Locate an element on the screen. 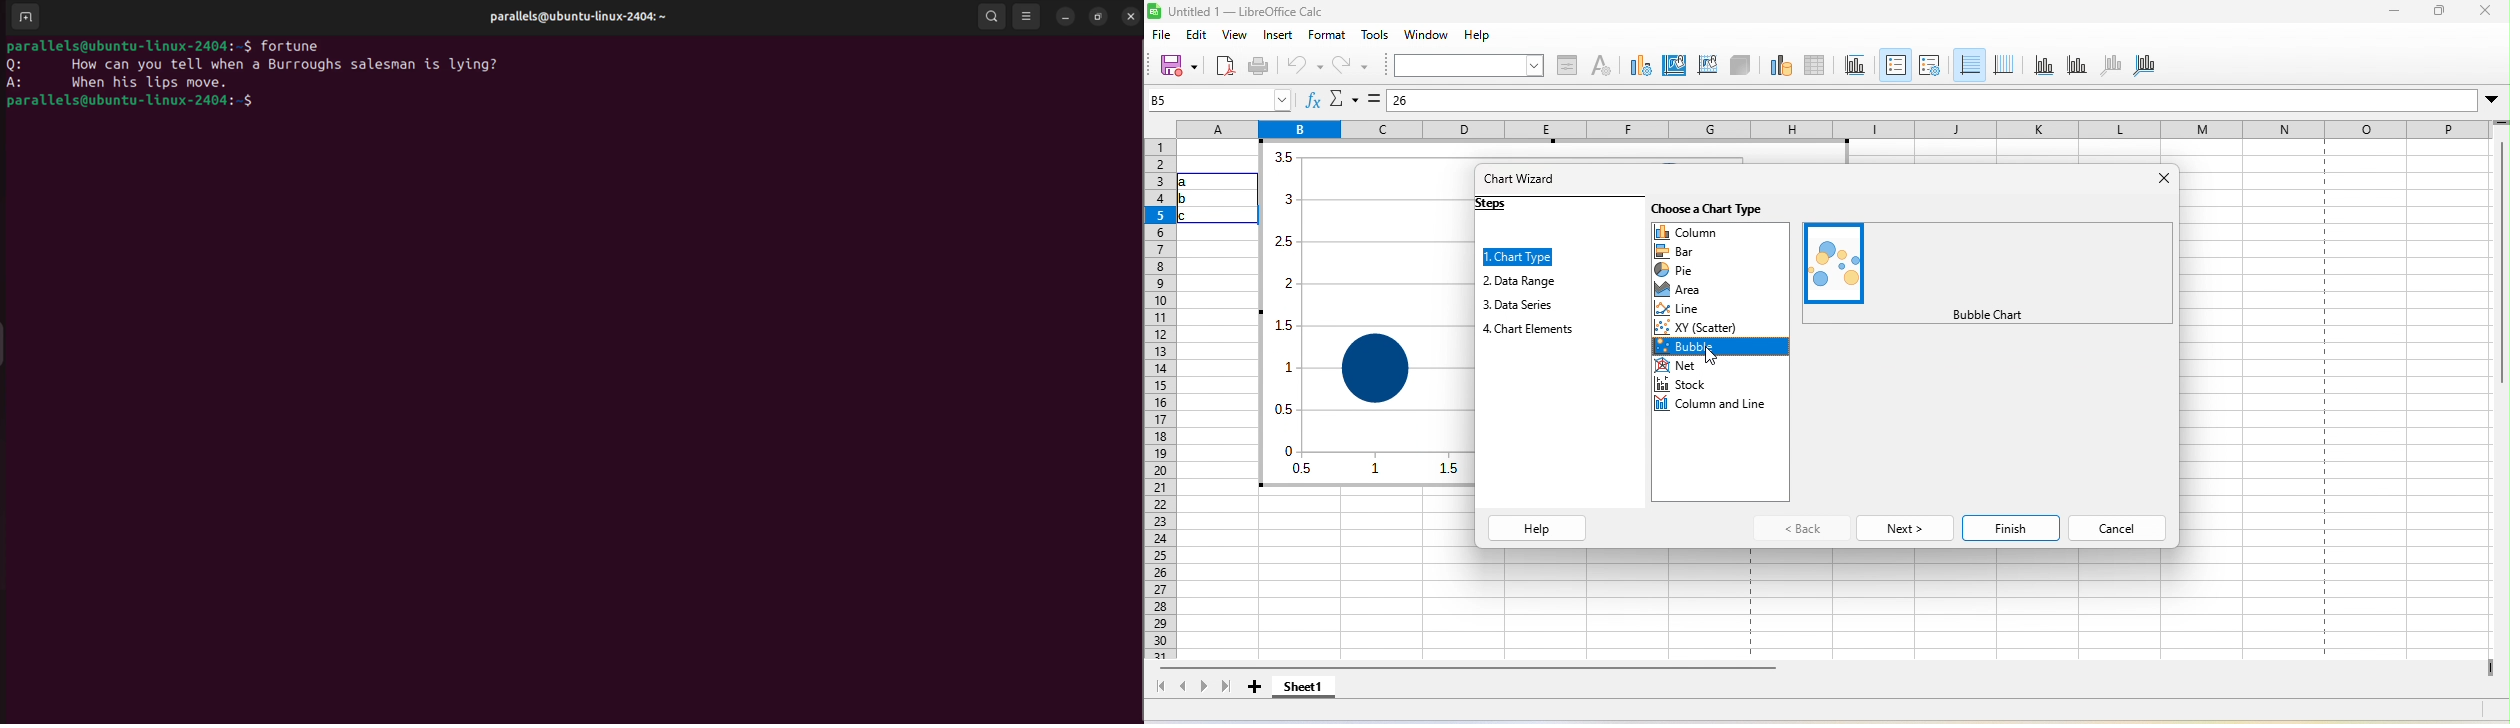  normaal is located at coordinates (1986, 314).